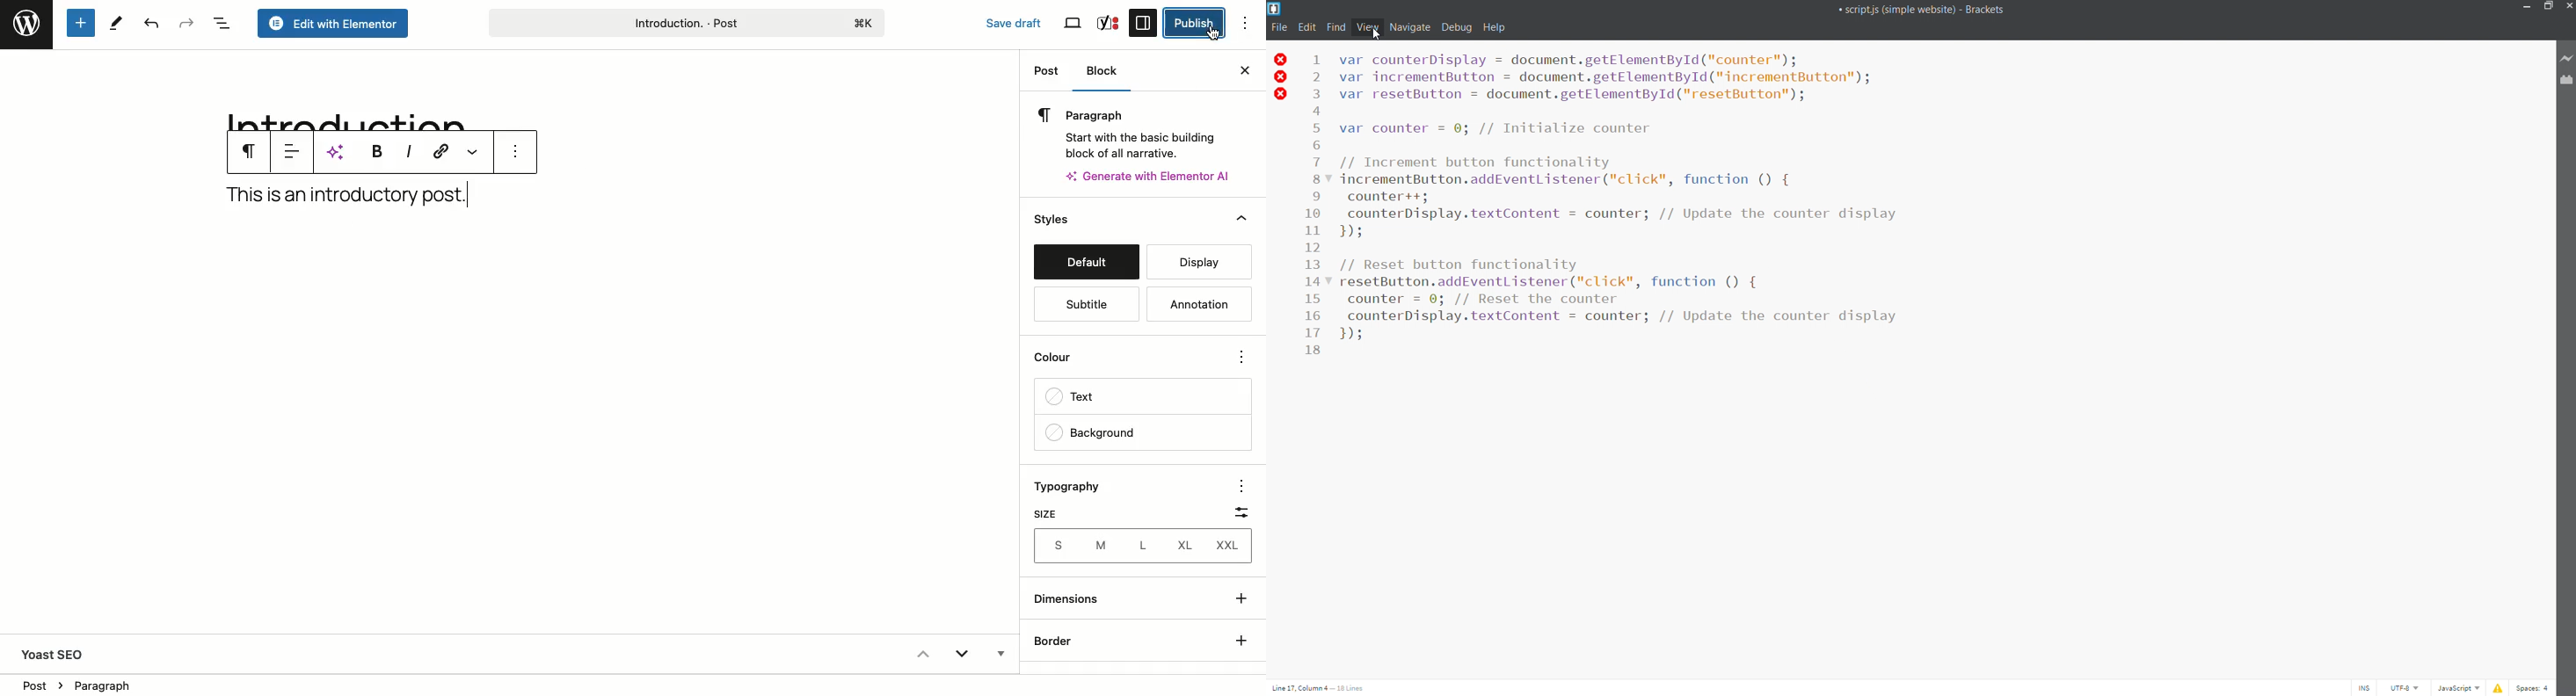 This screenshot has width=2576, height=700. I want to click on Annotation, so click(1201, 305).